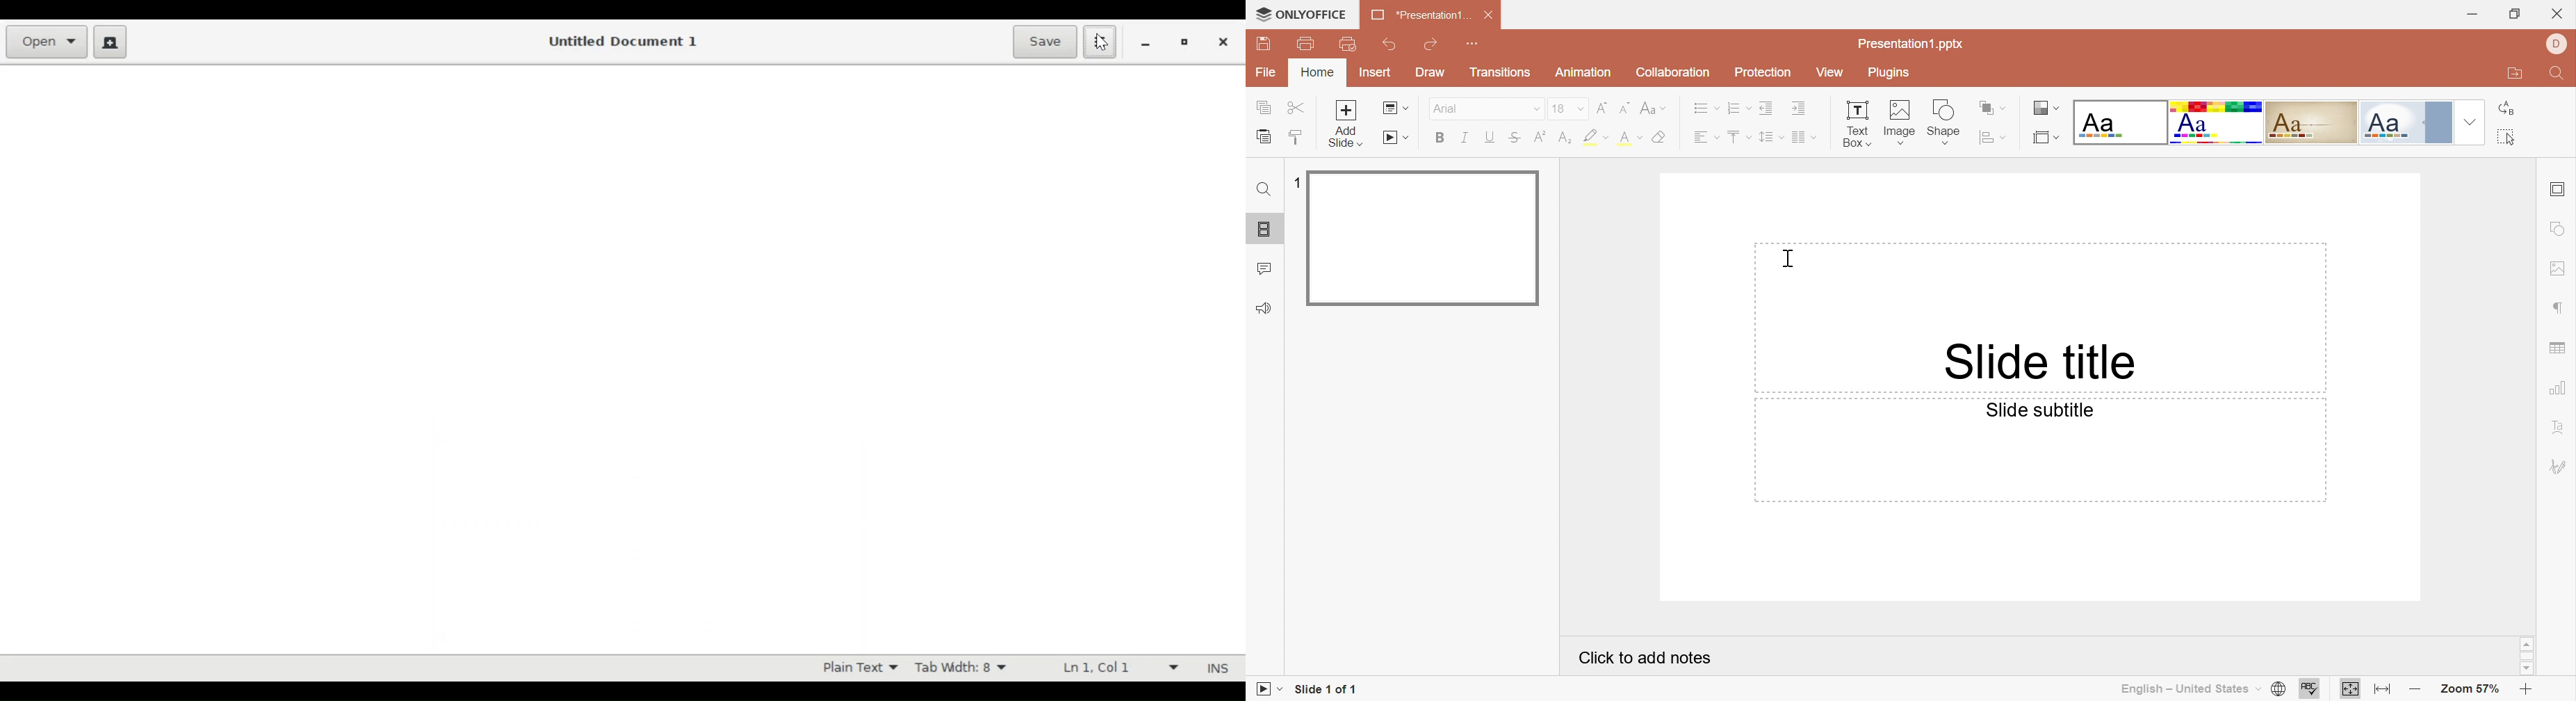 This screenshot has width=2576, height=728. What do you see at coordinates (1672, 72) in the screenshot?
I see `Collaboration` at bounding box center [1672, 72].